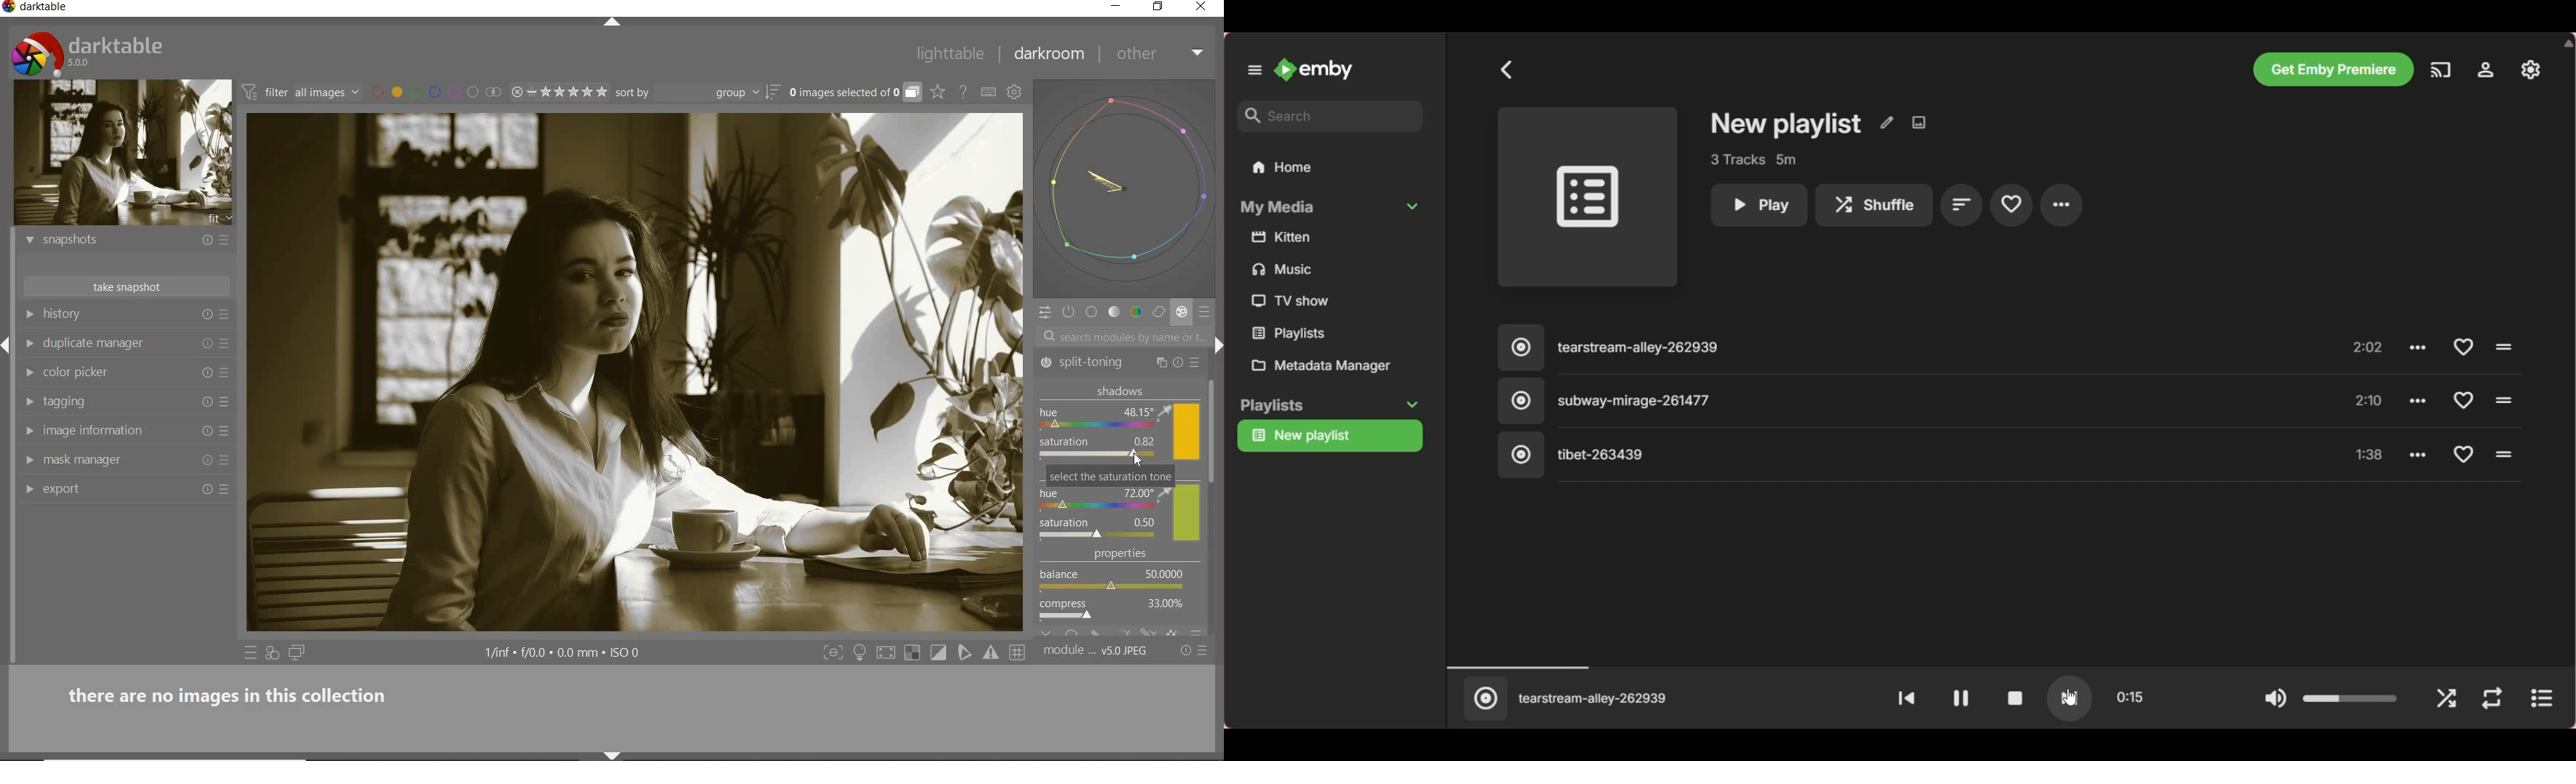 This screenshot has height=784, width=2576. What do you see at coordinates (118, 315) in the screenshot?
I see `history` at bounding box center [118, 315].